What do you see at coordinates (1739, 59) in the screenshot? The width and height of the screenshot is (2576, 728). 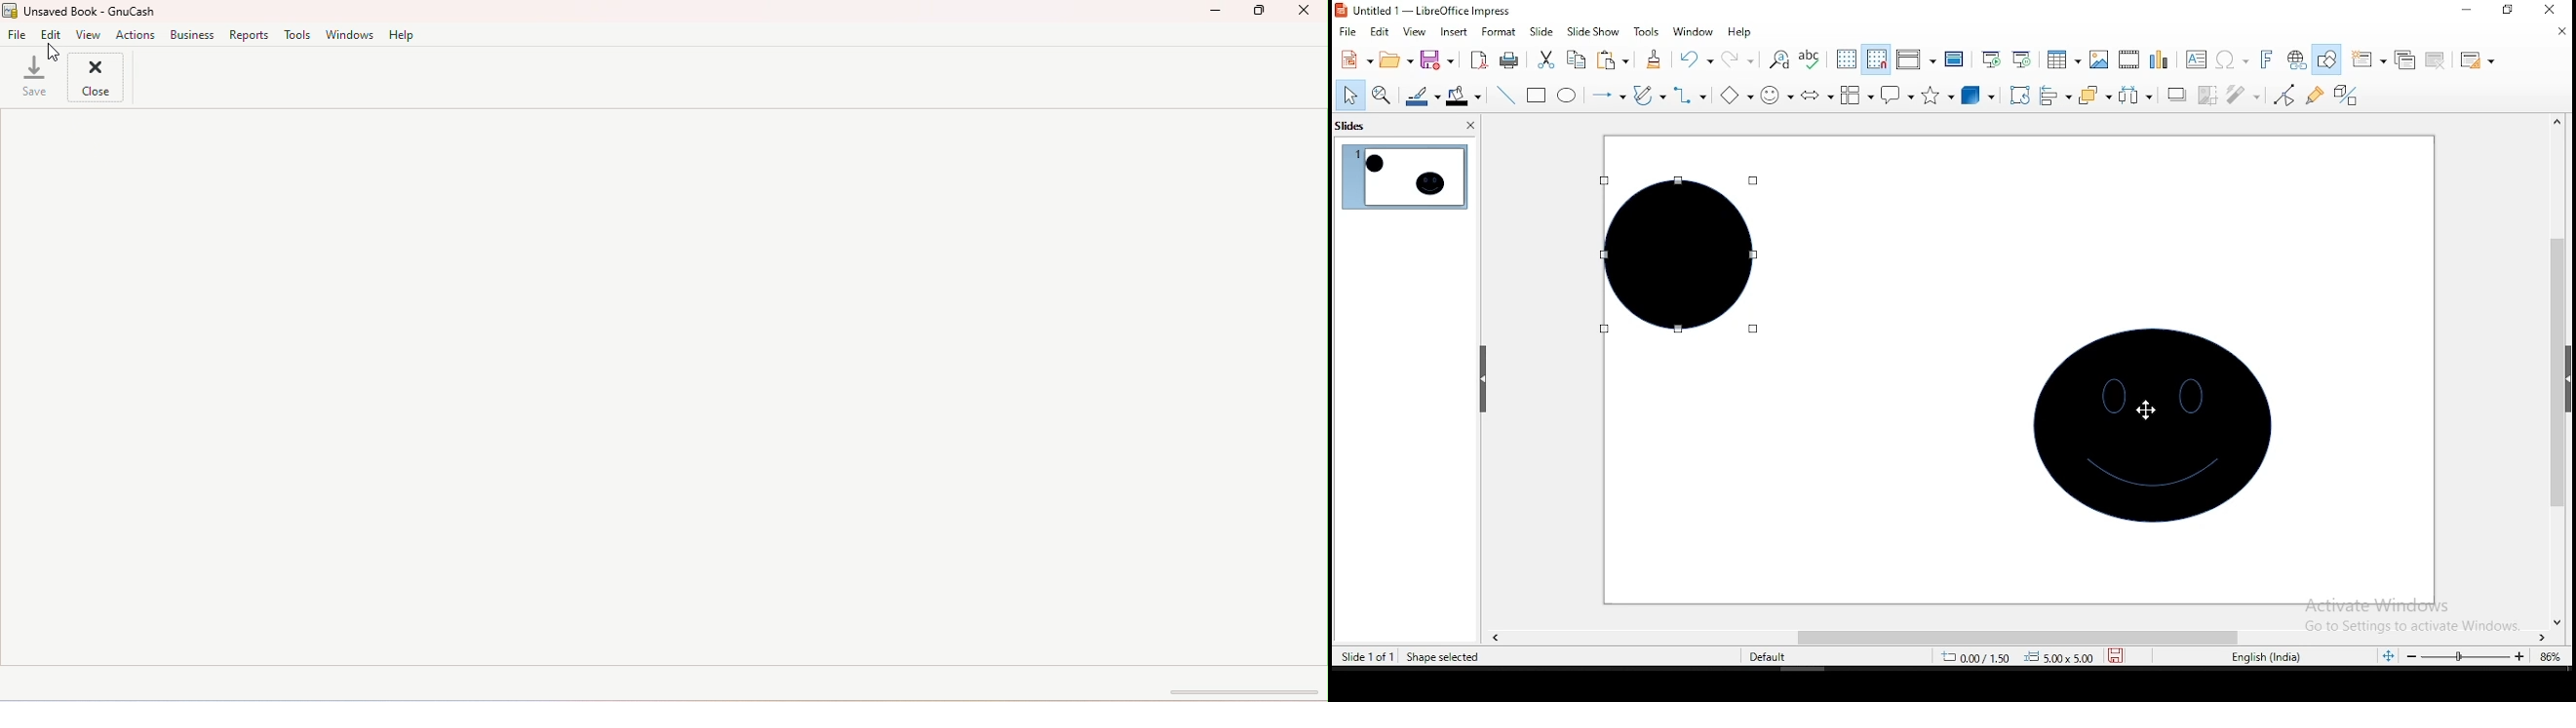 I see `redo` at bounding box center [1739, 59].